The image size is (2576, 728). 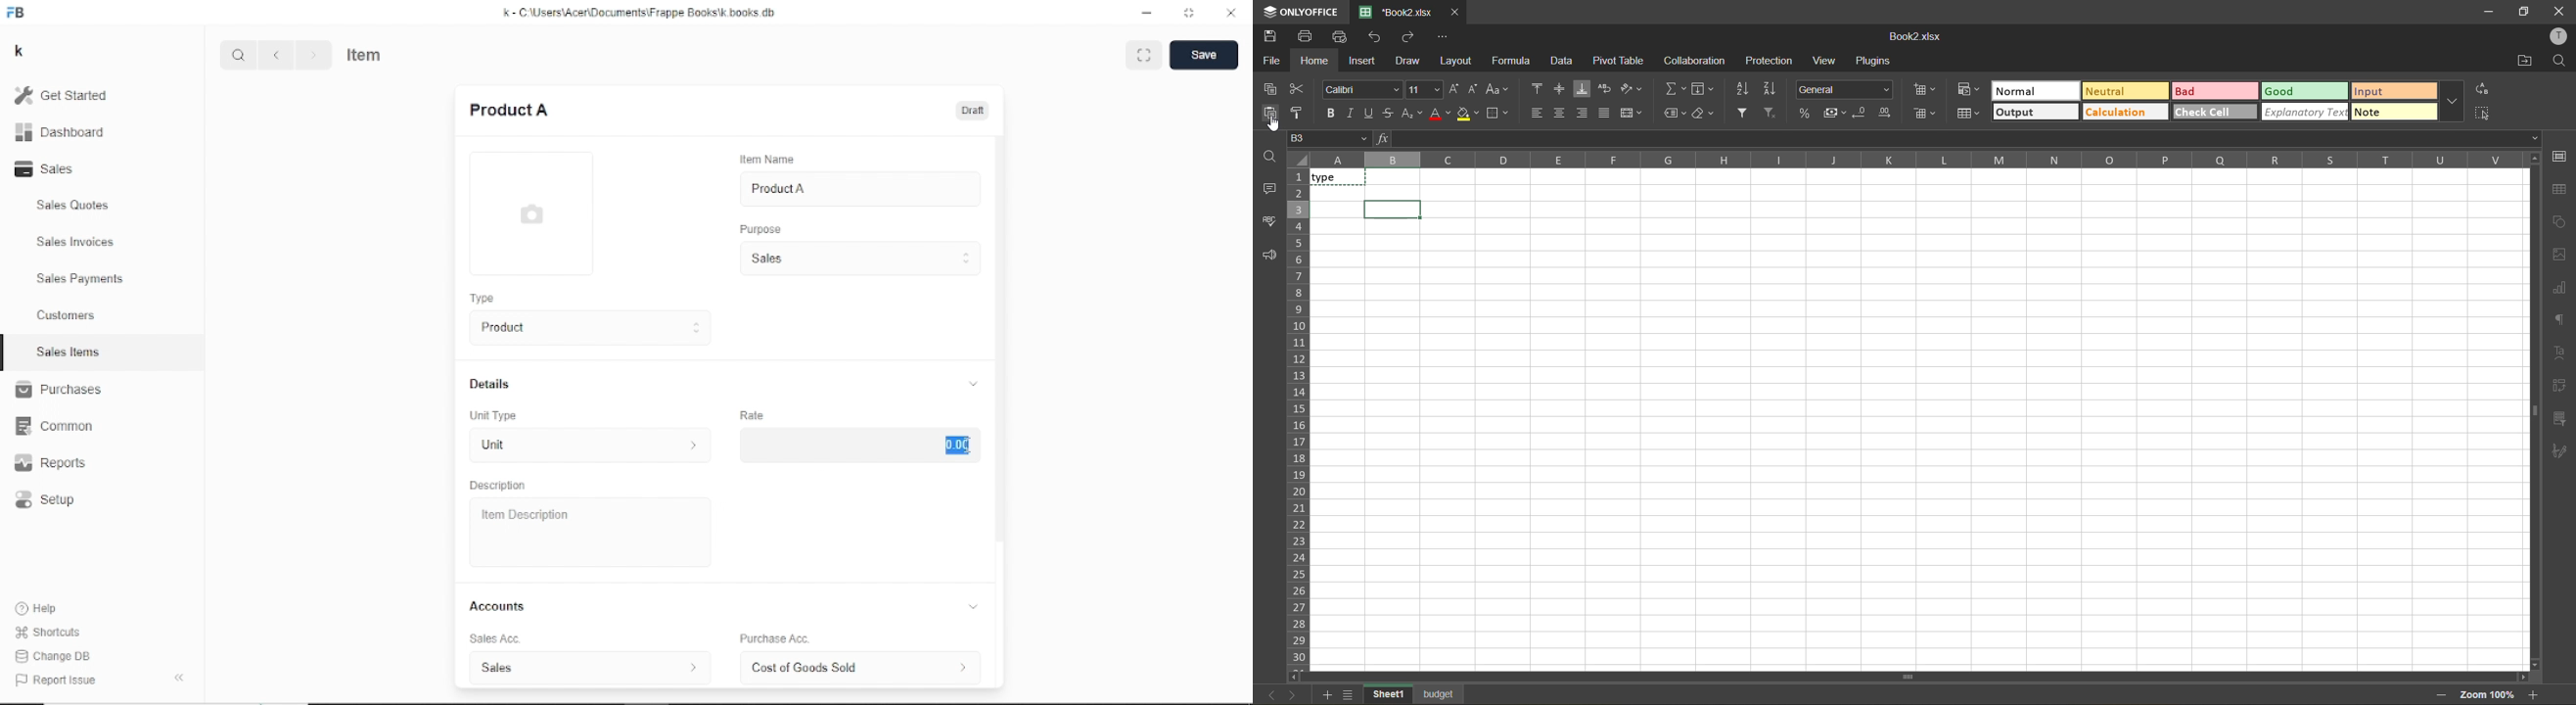 I want to click on text, so click(x=2560, y=352).